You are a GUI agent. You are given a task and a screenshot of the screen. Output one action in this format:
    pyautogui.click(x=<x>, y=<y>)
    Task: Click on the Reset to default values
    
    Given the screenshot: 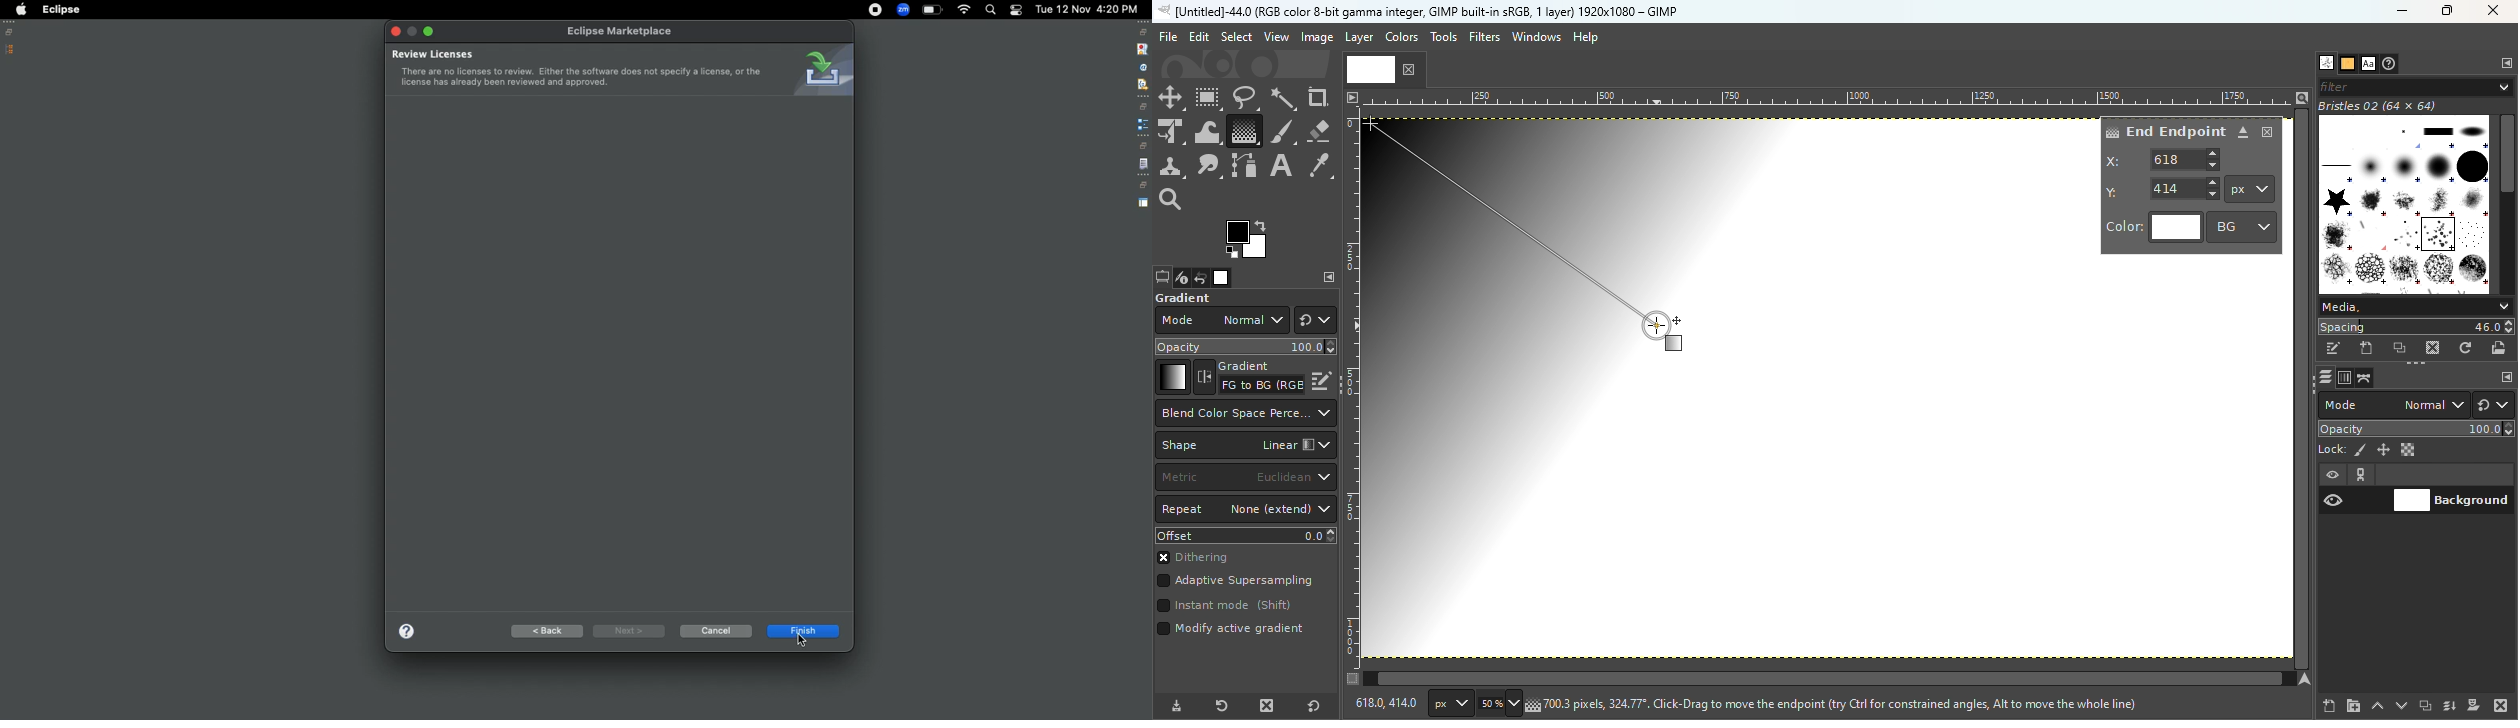 What is the action you would take?
    pyautogui.click(x=1318, y=705)
    